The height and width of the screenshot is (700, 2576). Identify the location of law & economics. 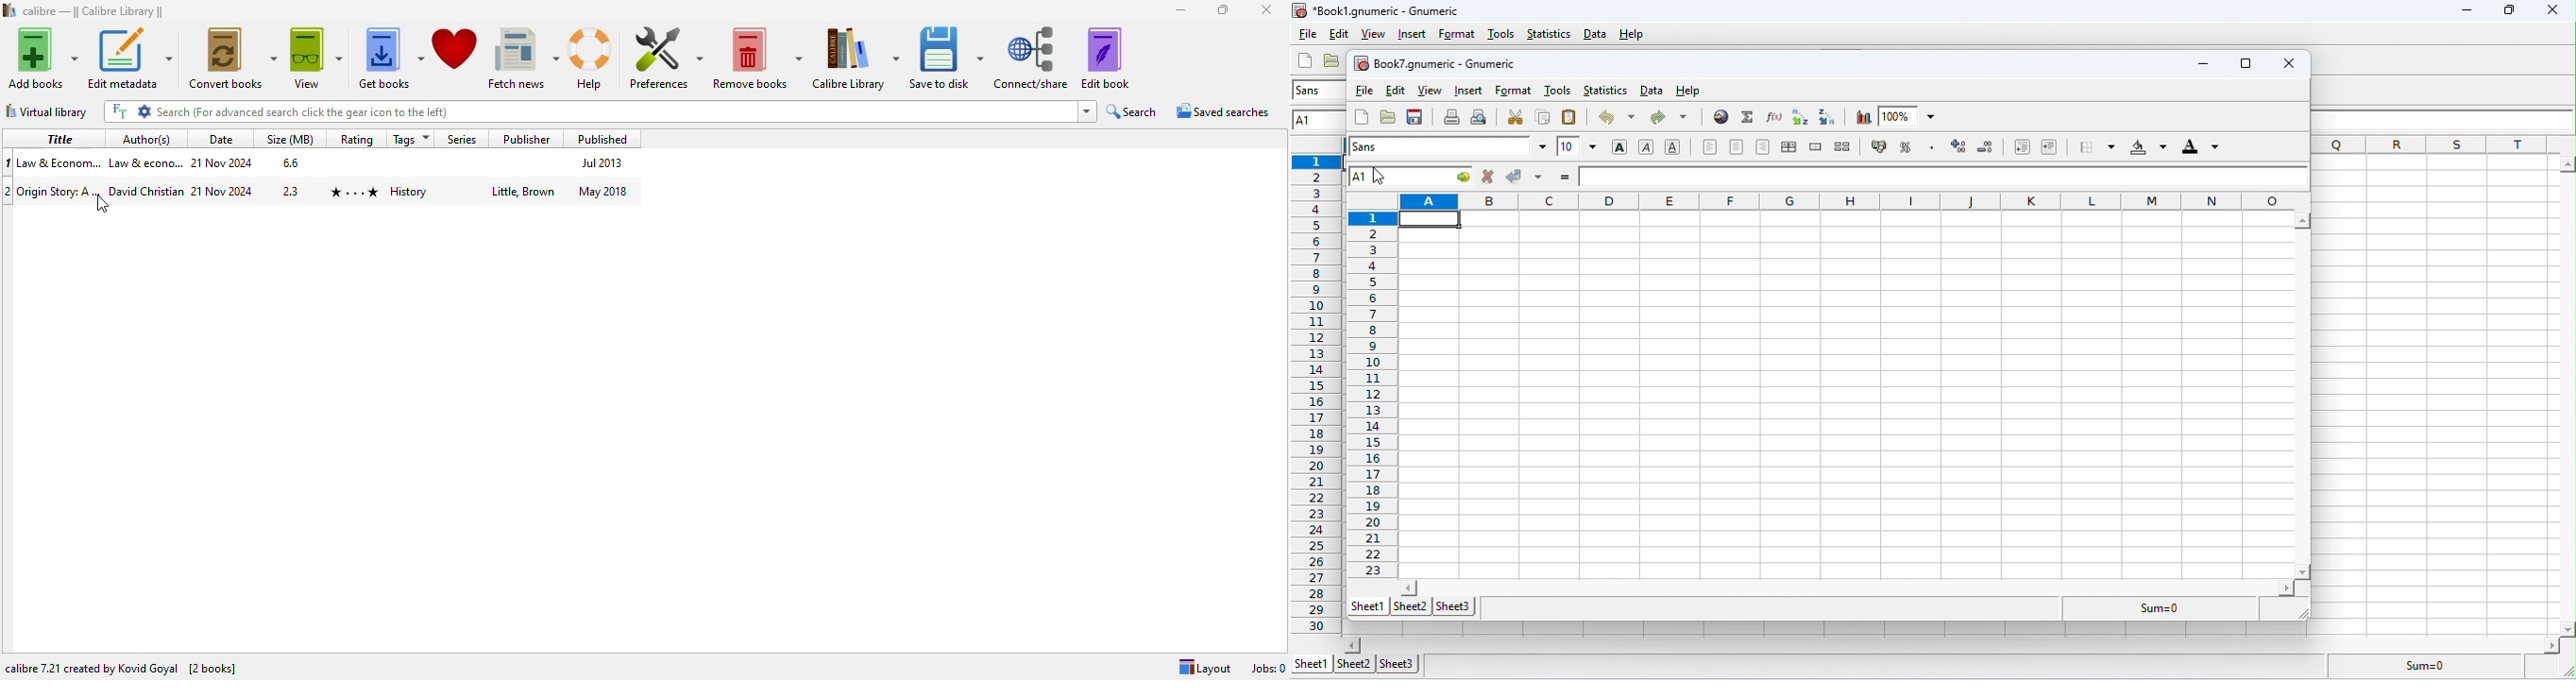
(144, 162).